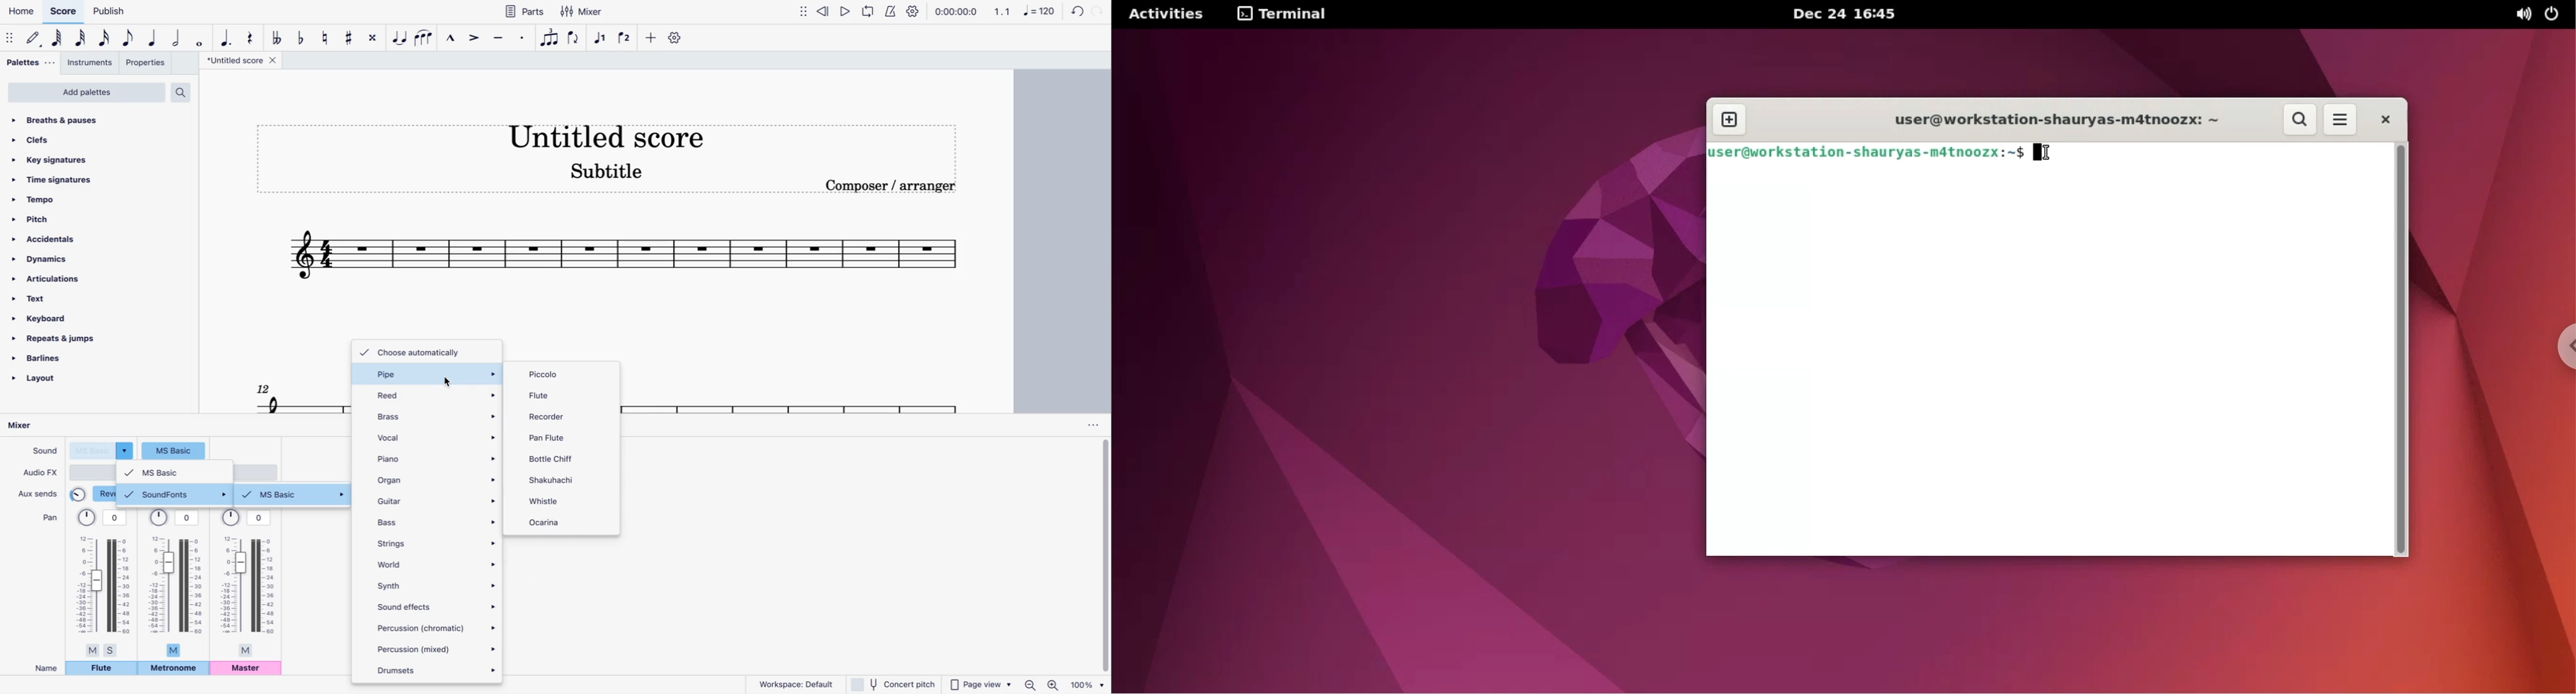 The image size is (2576, 700). What do you see at coordinates (301, 37) in the screenshot?
I see `toggle flat` at bounding box center [301, 37].